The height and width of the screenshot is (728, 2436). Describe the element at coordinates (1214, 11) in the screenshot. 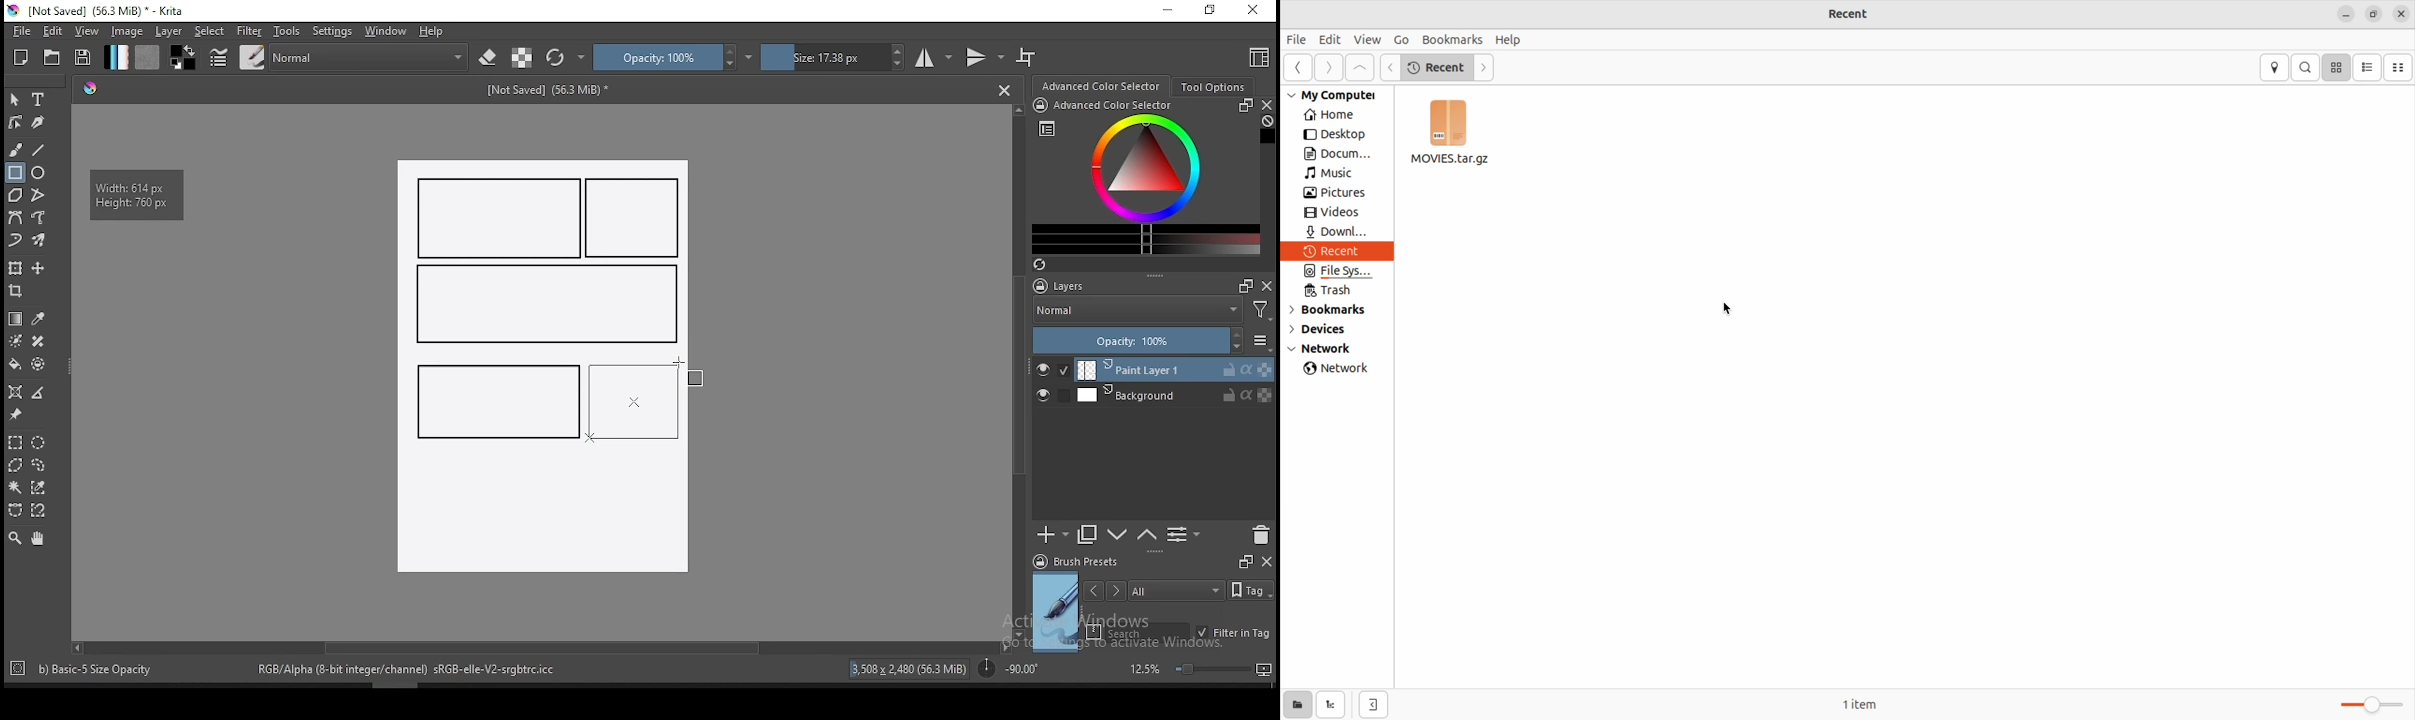

I see `restore` at that location.